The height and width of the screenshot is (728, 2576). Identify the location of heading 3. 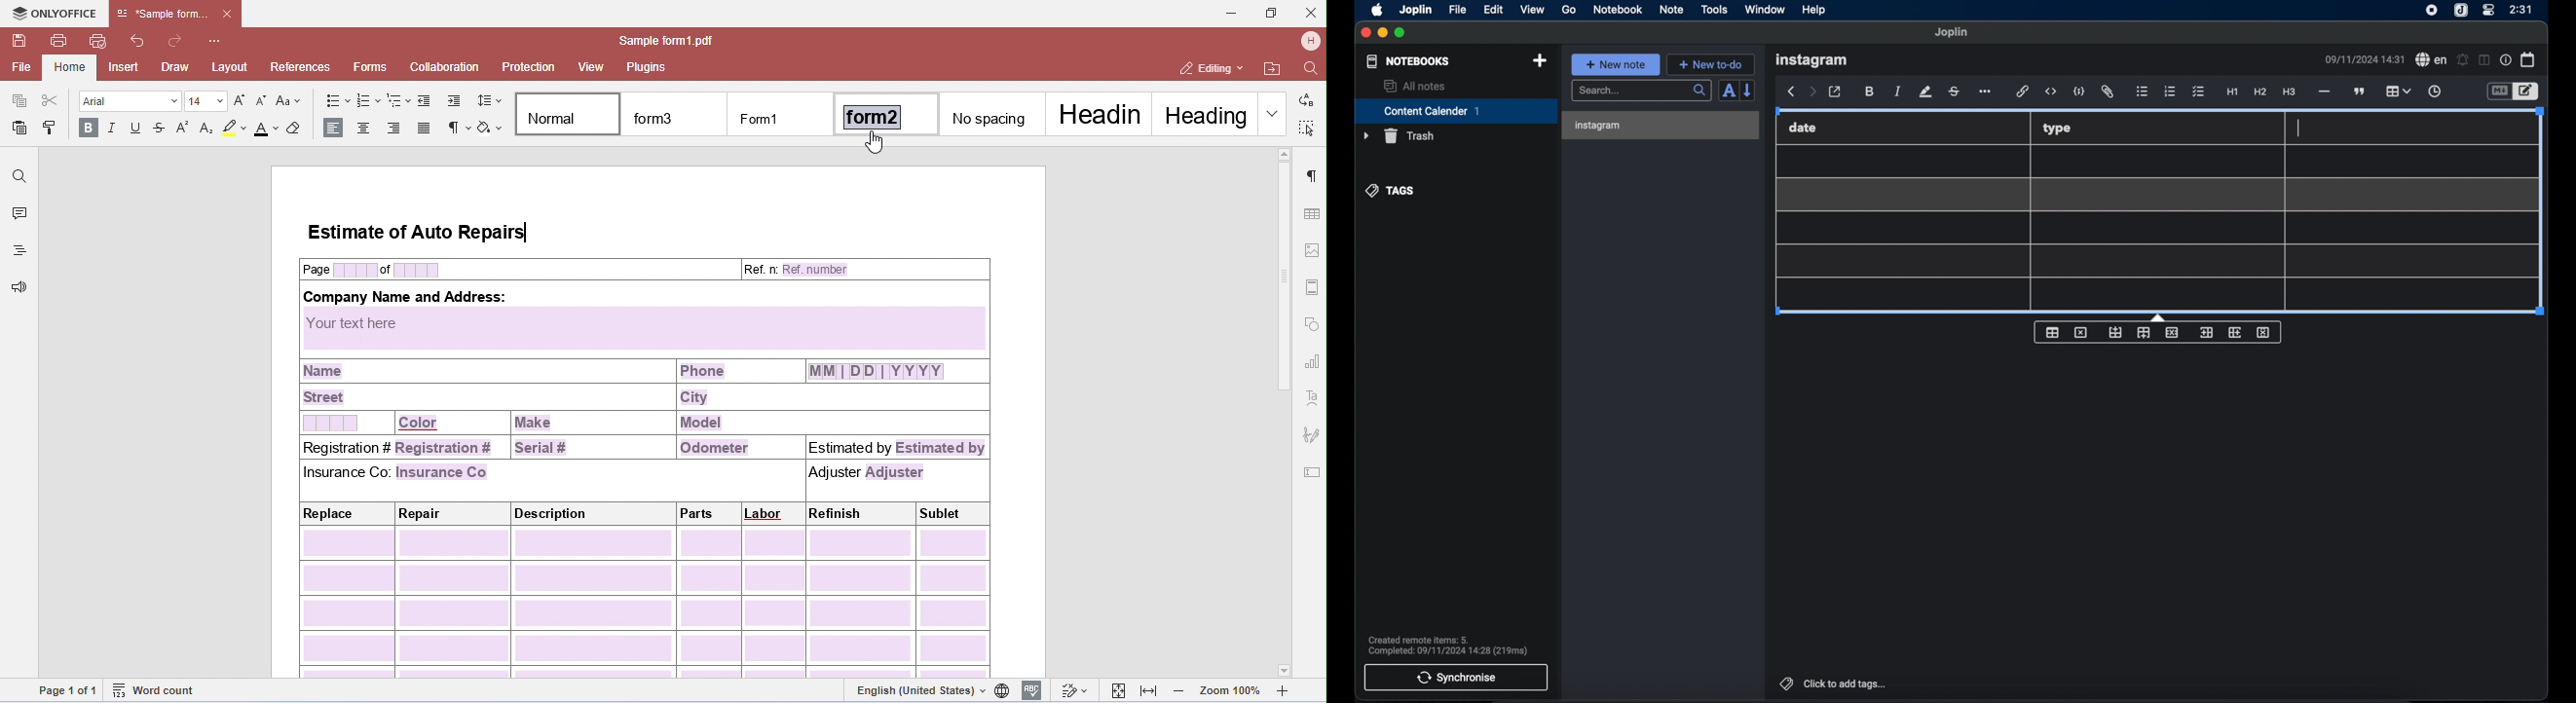
(2289, 92).